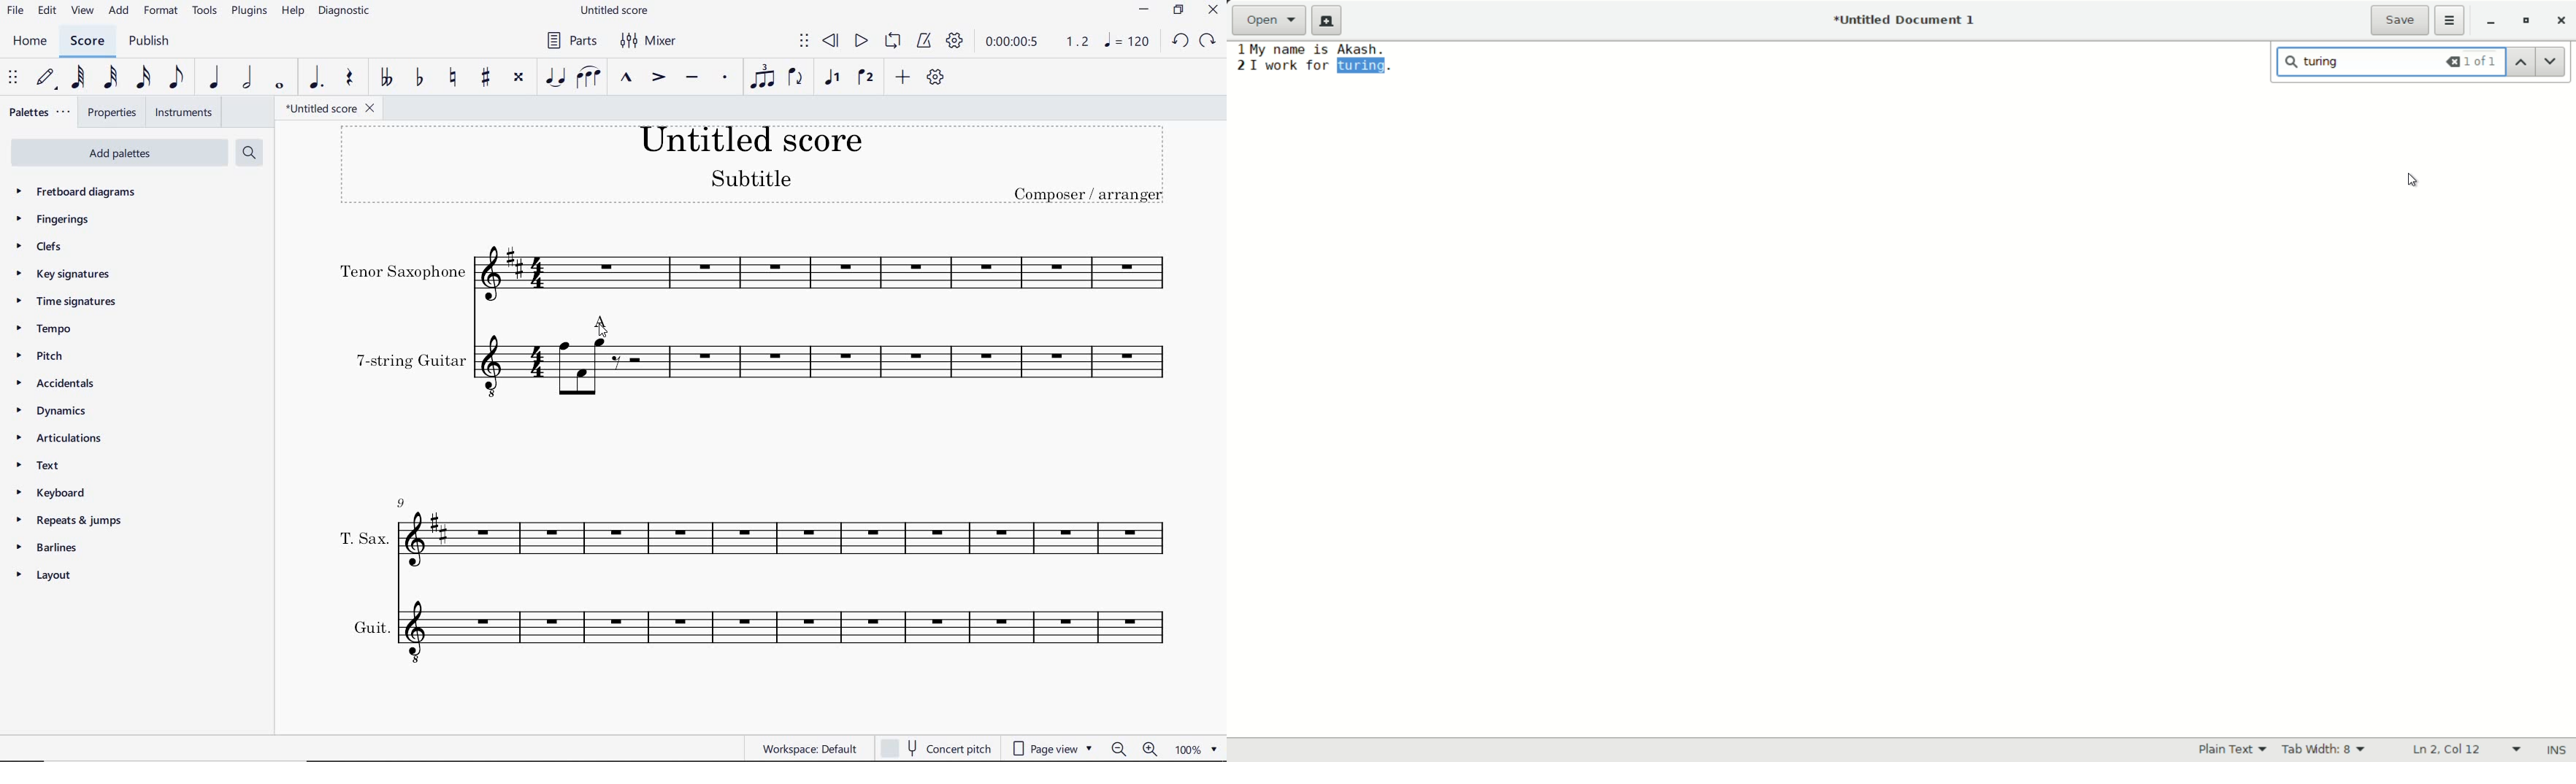 Image resolution: width=2576 pixels, height=784 pixels. Describe the element at coordinates (2560, 22) in the screenshot. I see `close app` at that location.